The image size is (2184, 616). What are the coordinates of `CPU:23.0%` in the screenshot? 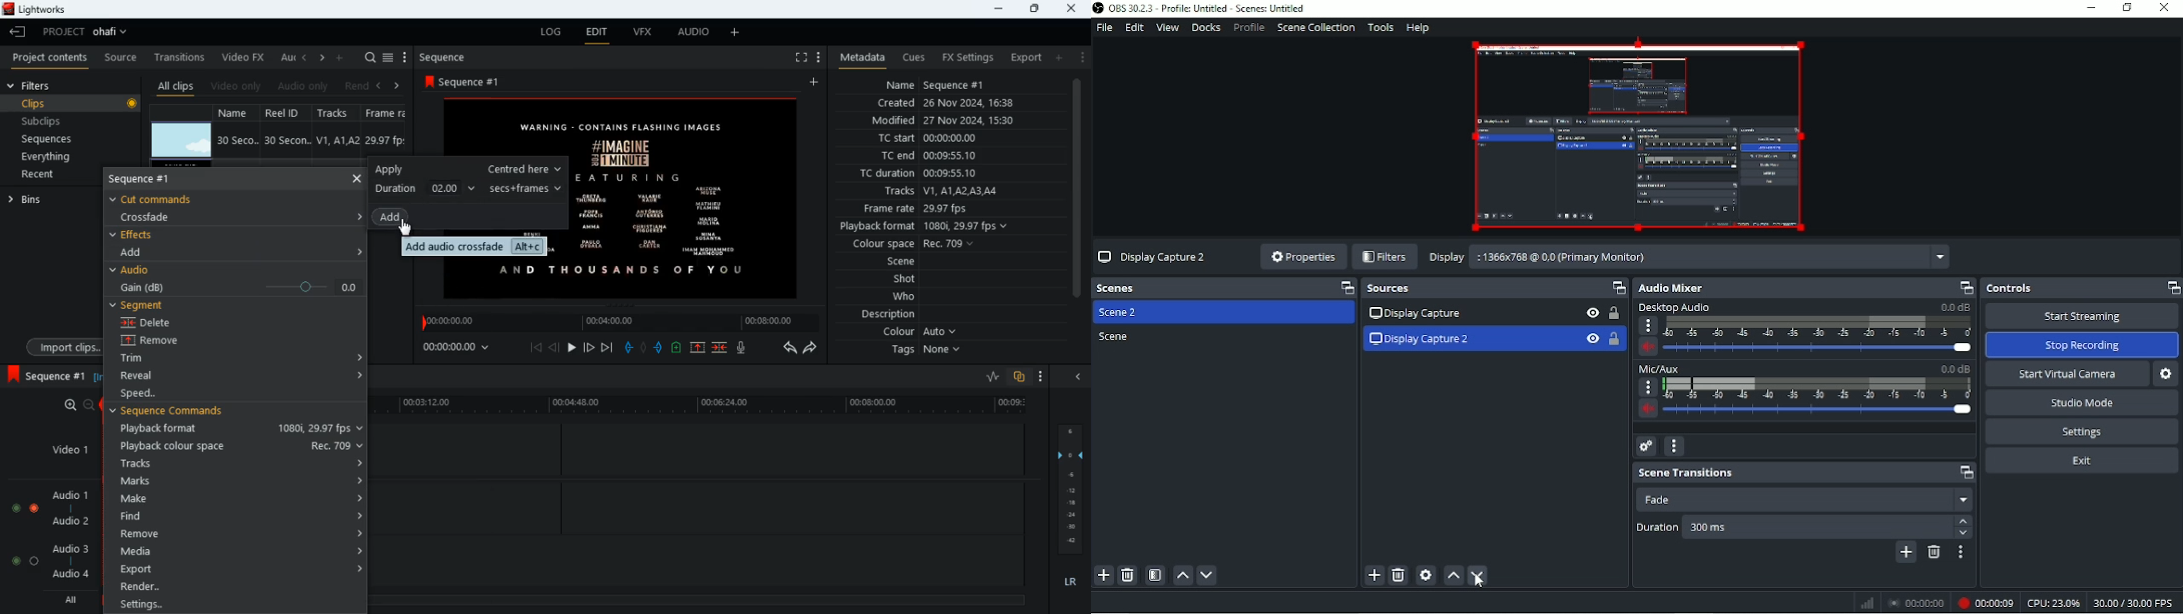 It's located at (2054, 604).